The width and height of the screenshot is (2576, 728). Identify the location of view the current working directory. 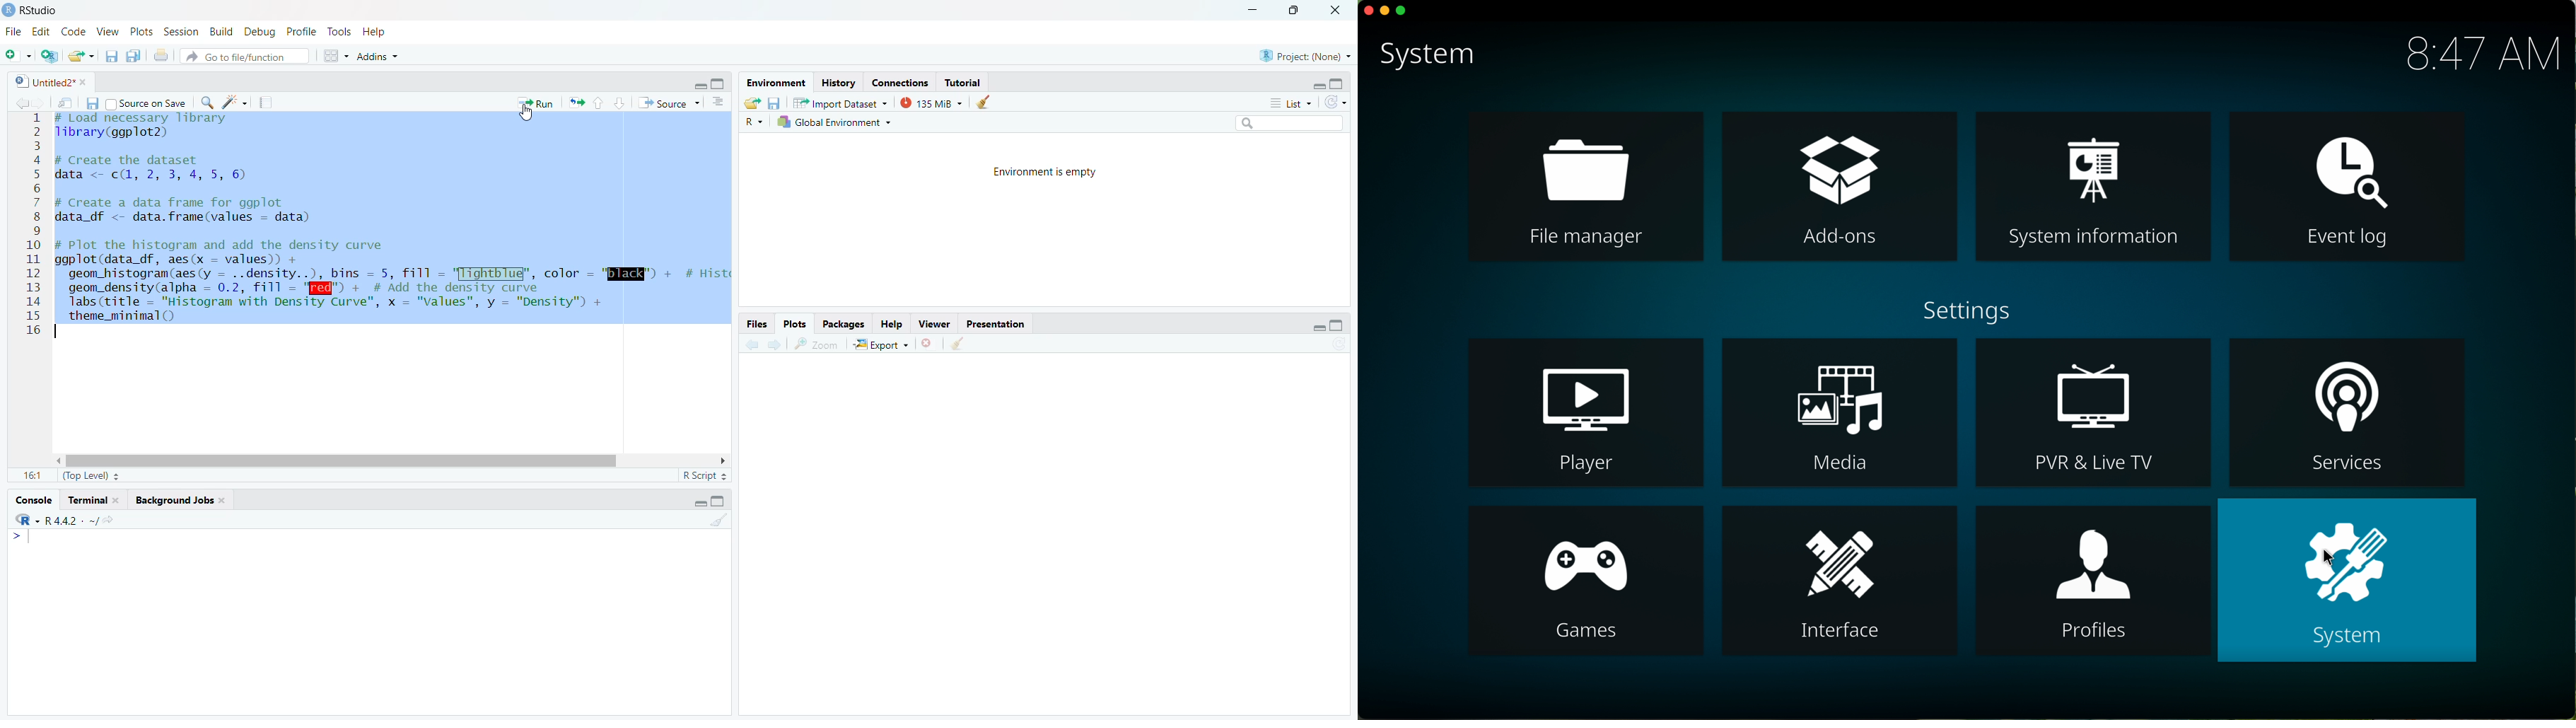
(110, 519).